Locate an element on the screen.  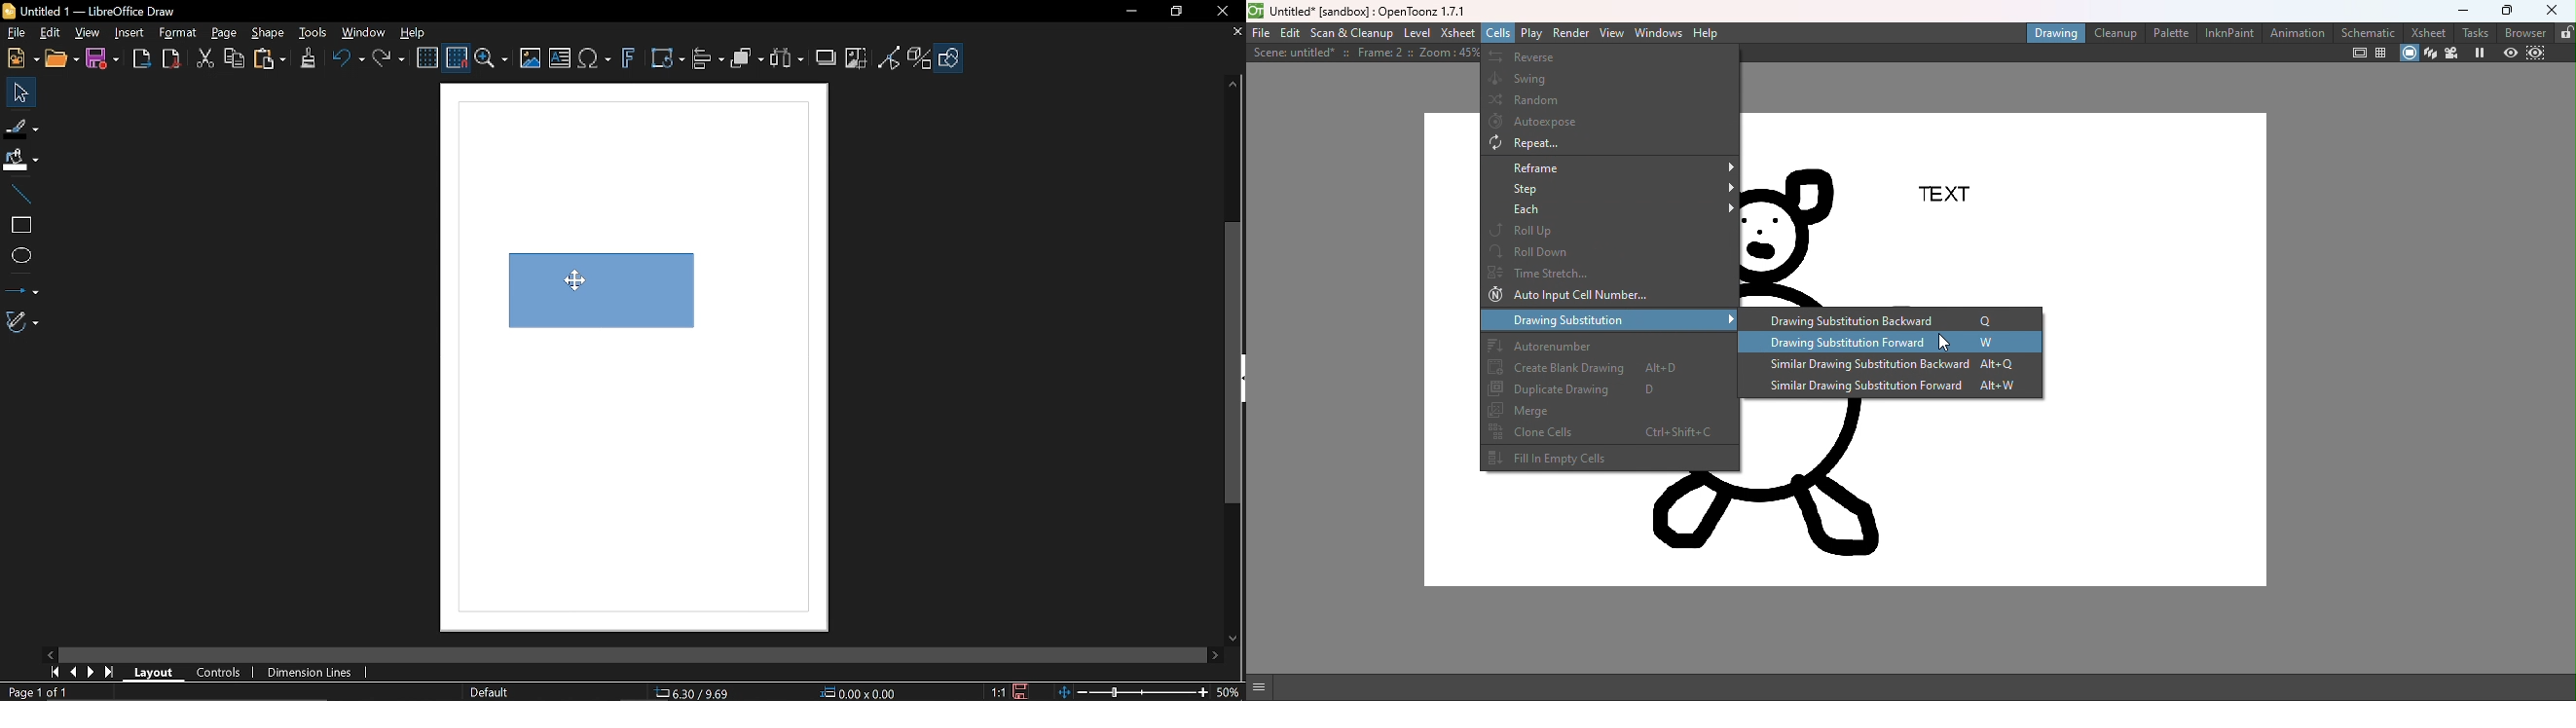
Undo is located at coordinates (346, 61).